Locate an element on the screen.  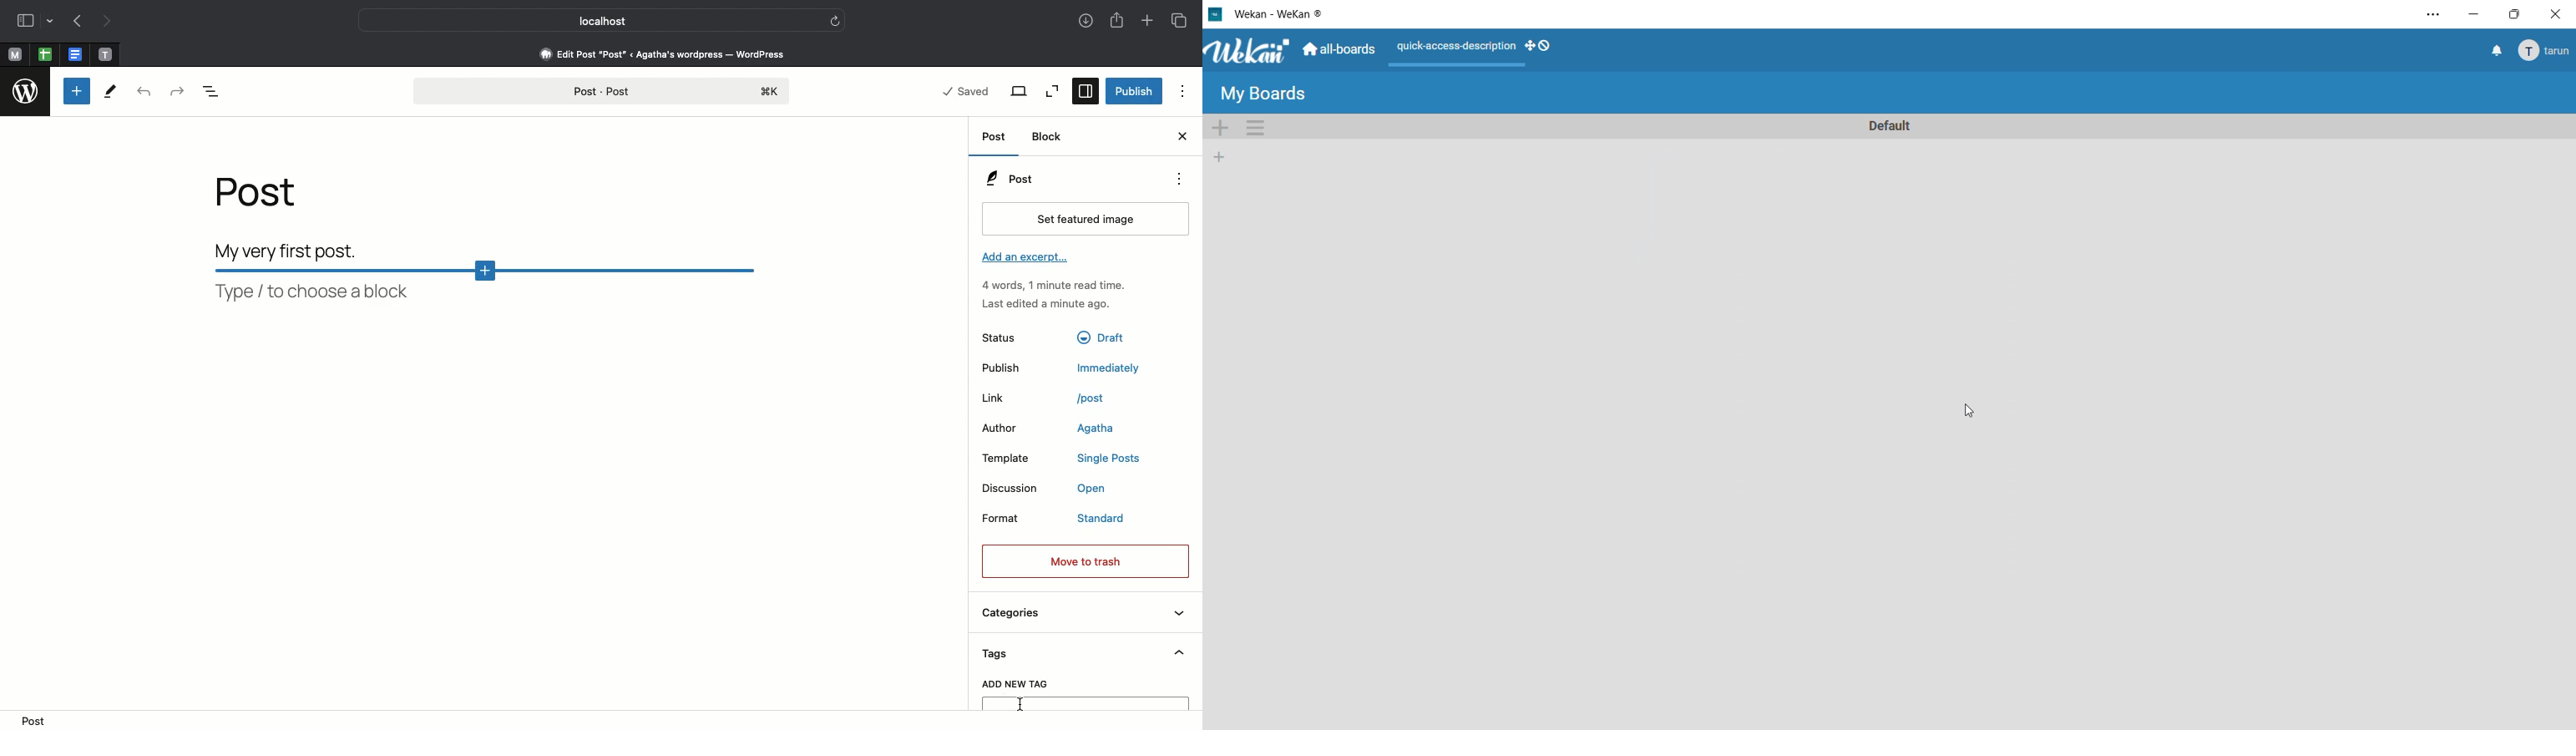
Add new tag is located at coordinates (1014, 684).